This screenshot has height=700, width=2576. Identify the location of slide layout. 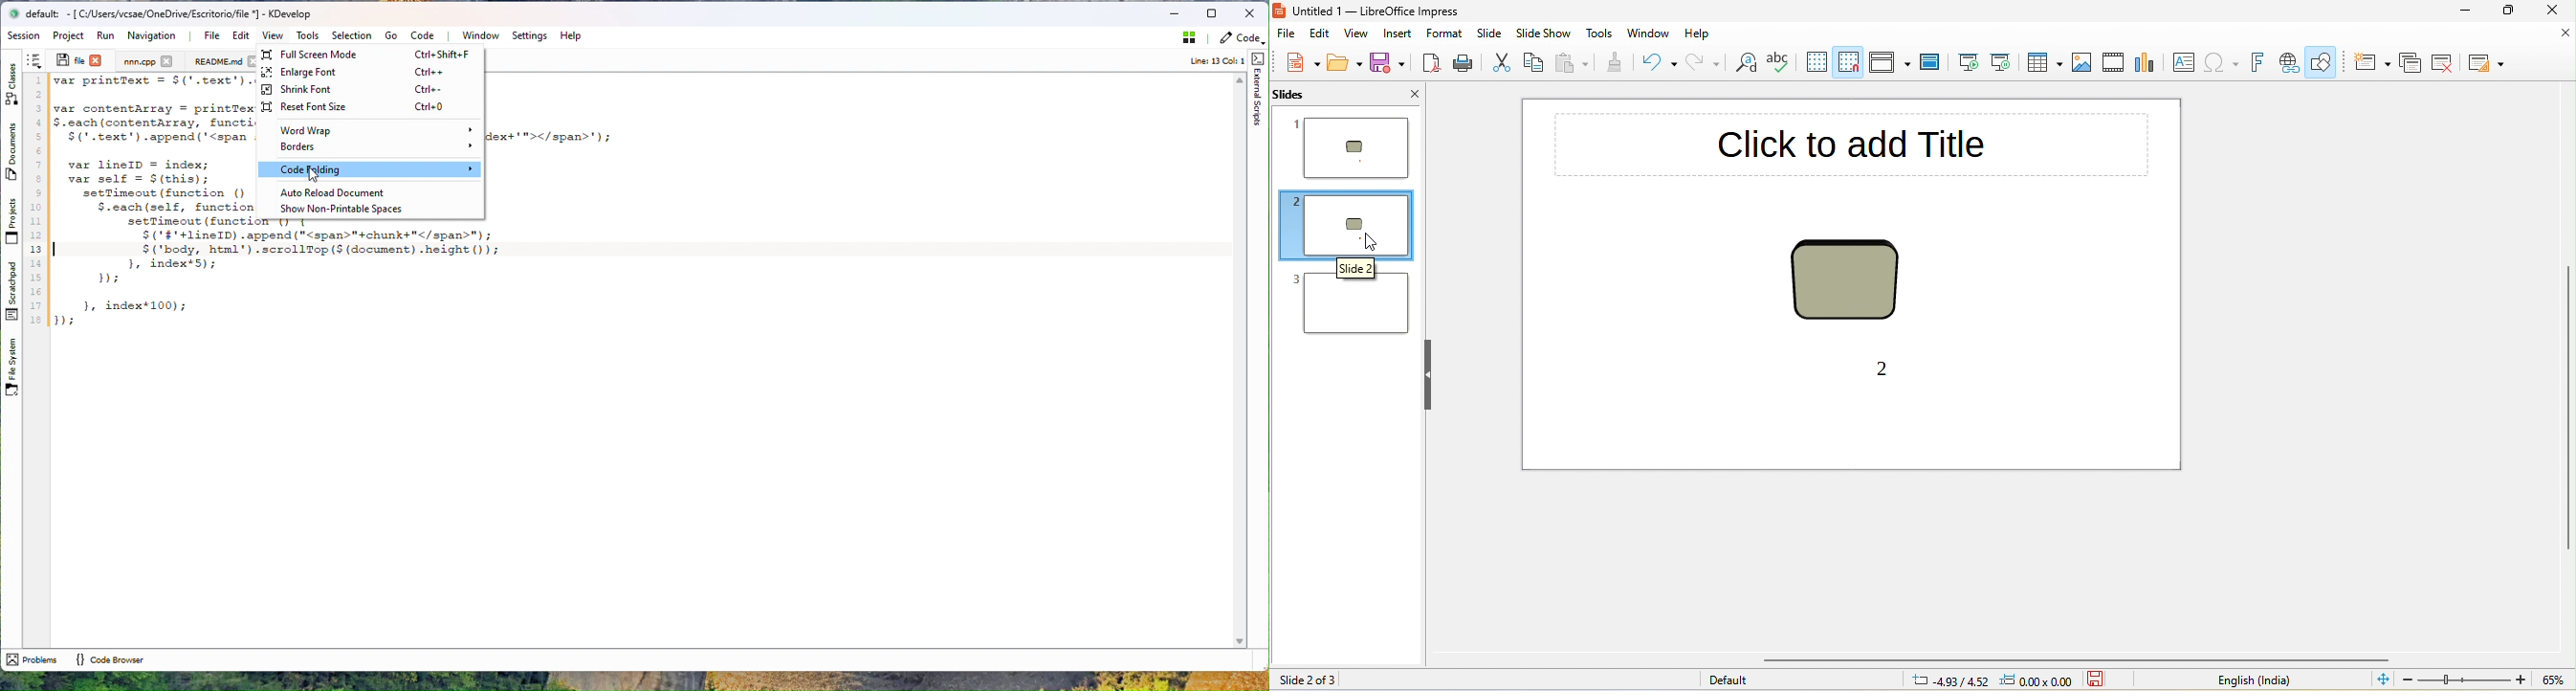
(2488, 62).